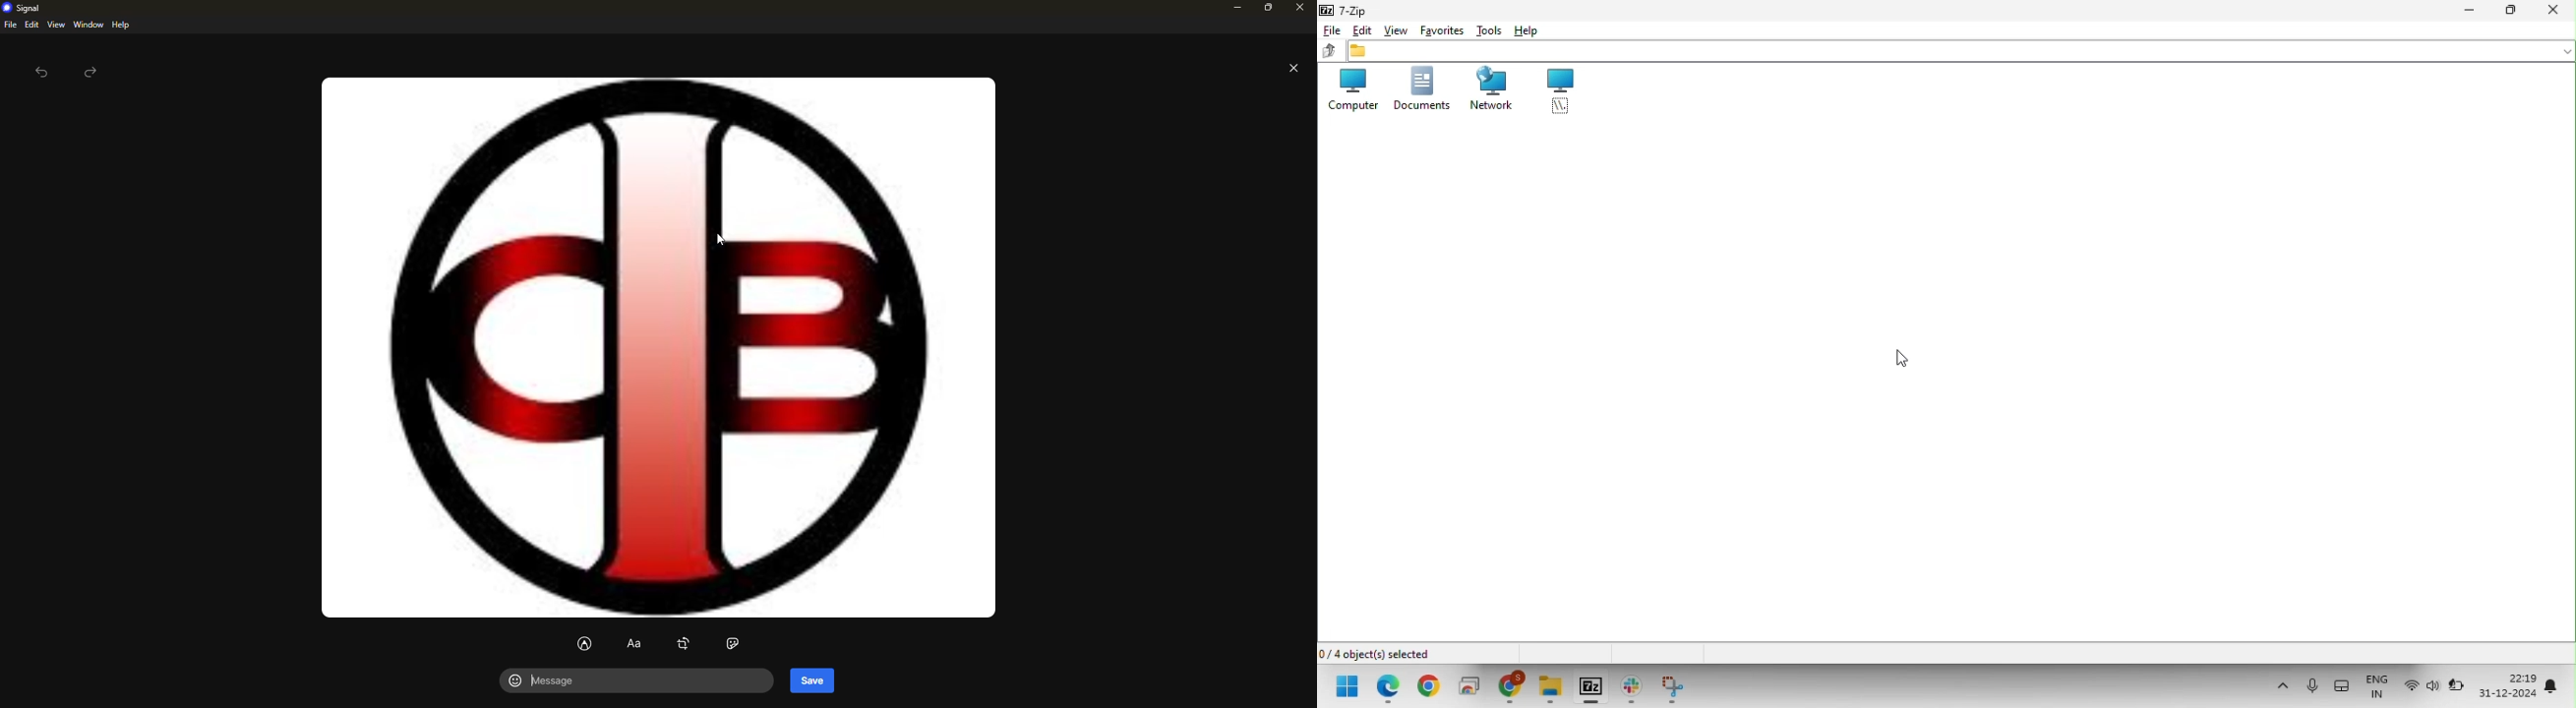 This screenshot has height=728, width=2576. Describe the element at coordinates (1300, 8) in the screenshot. I see `close` at that location.